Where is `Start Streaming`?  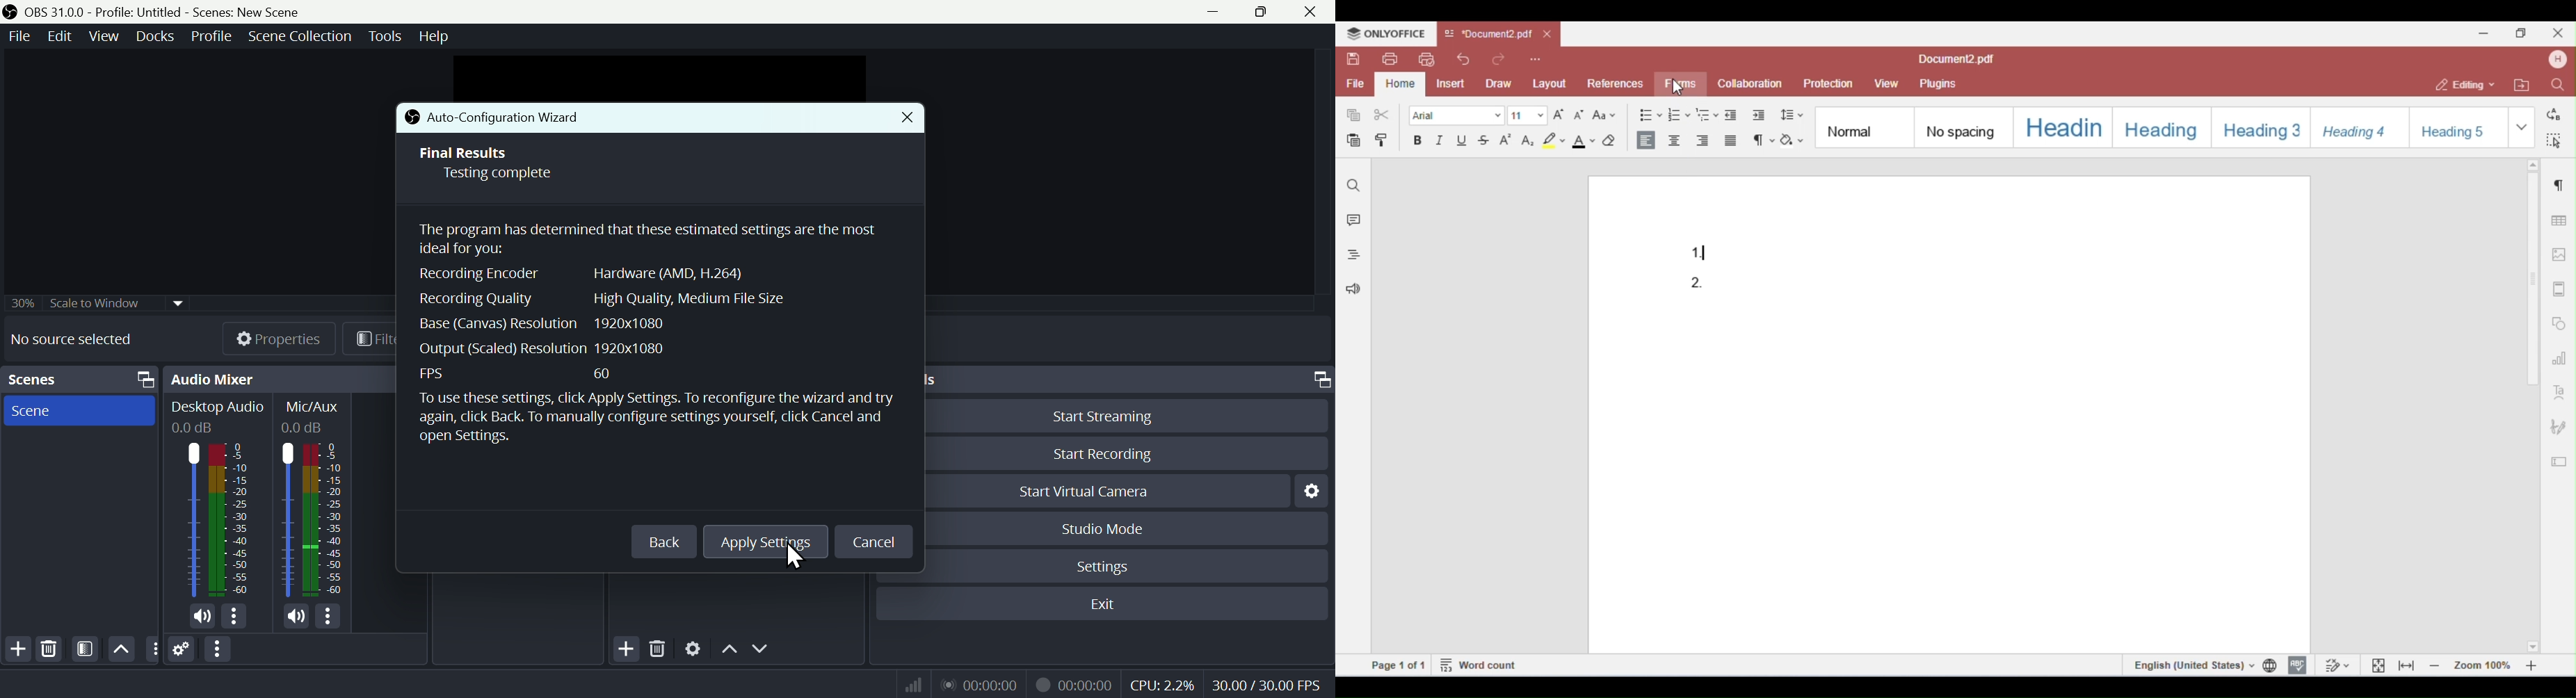
Start Streaming is located at coordinates (1126, 414).